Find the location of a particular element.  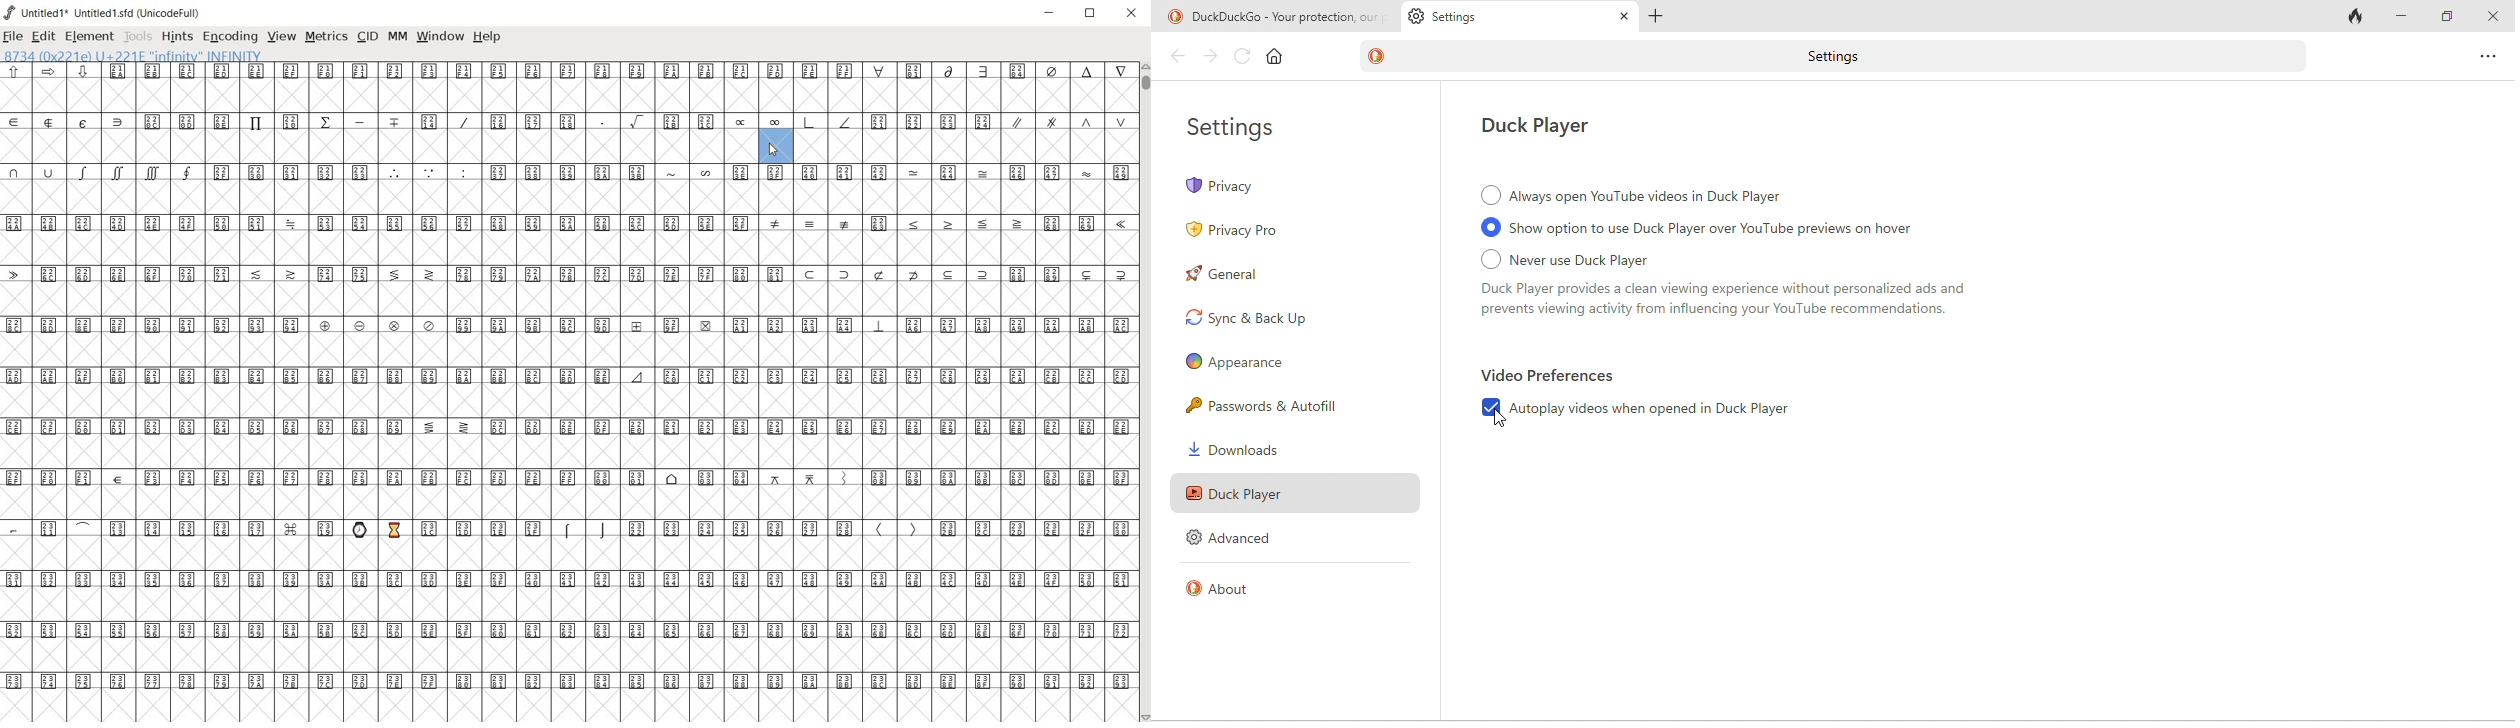

empty glyph slots is located at coordinates (567, 350).